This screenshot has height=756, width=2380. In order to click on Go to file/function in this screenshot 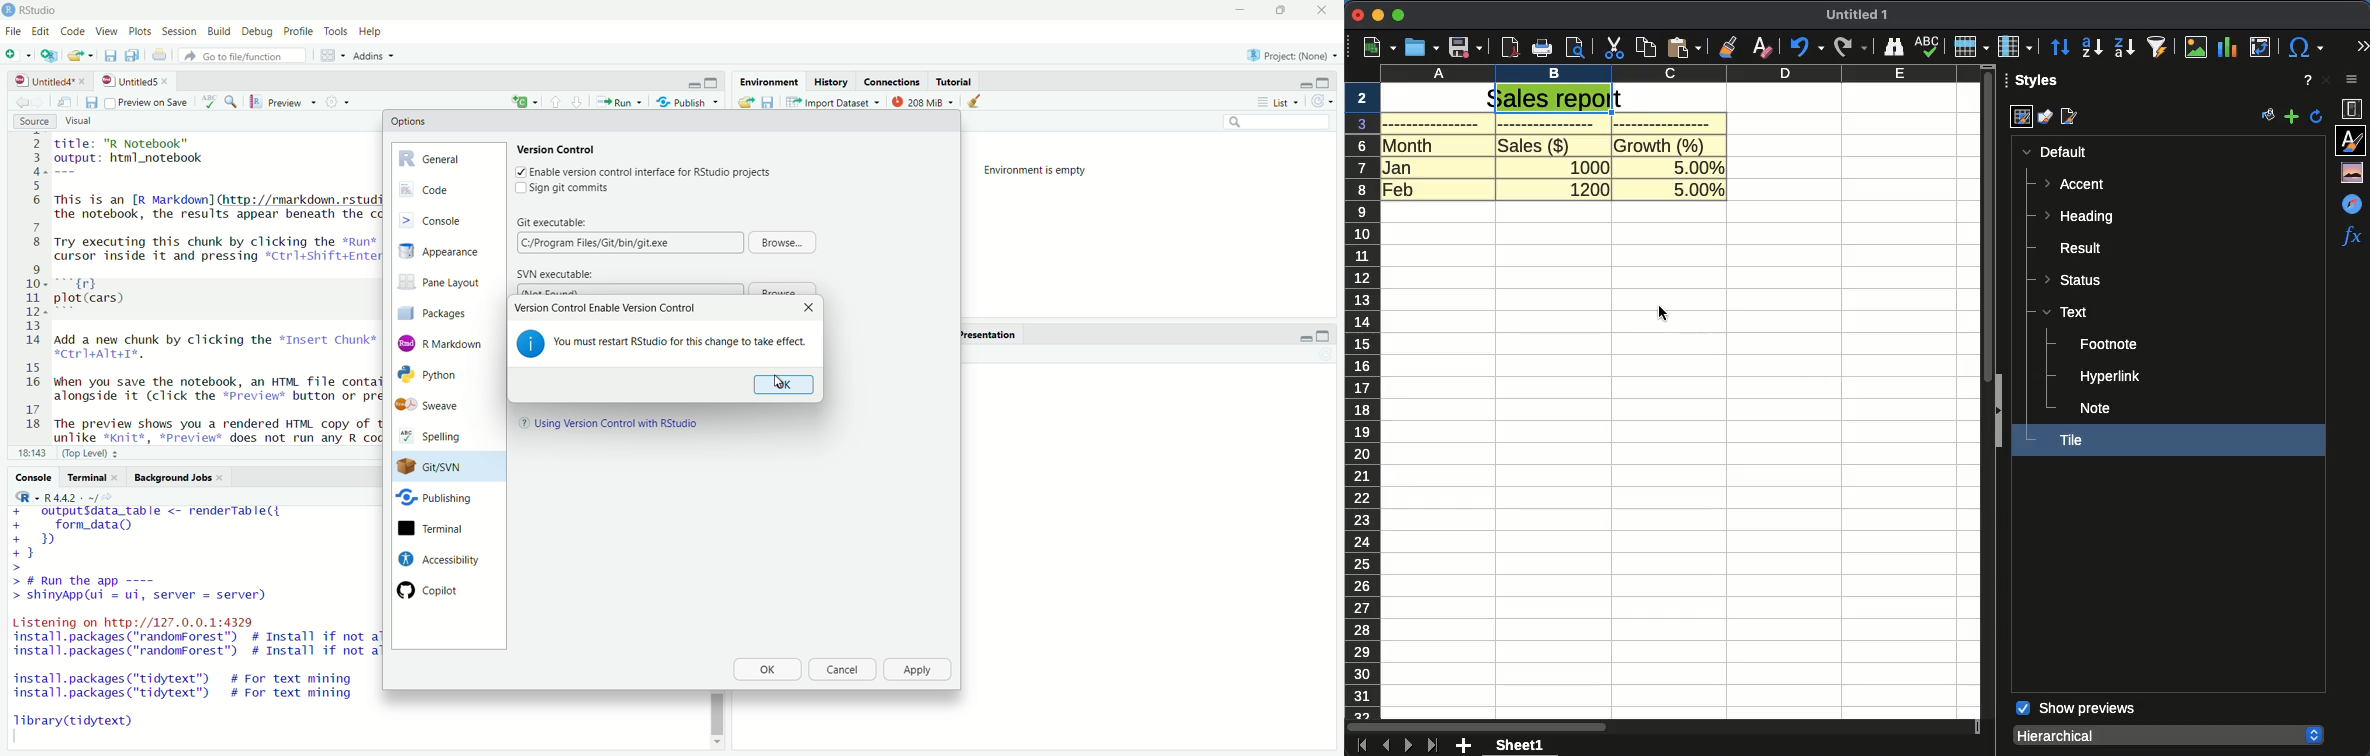, I will do `click(246, 56)`.